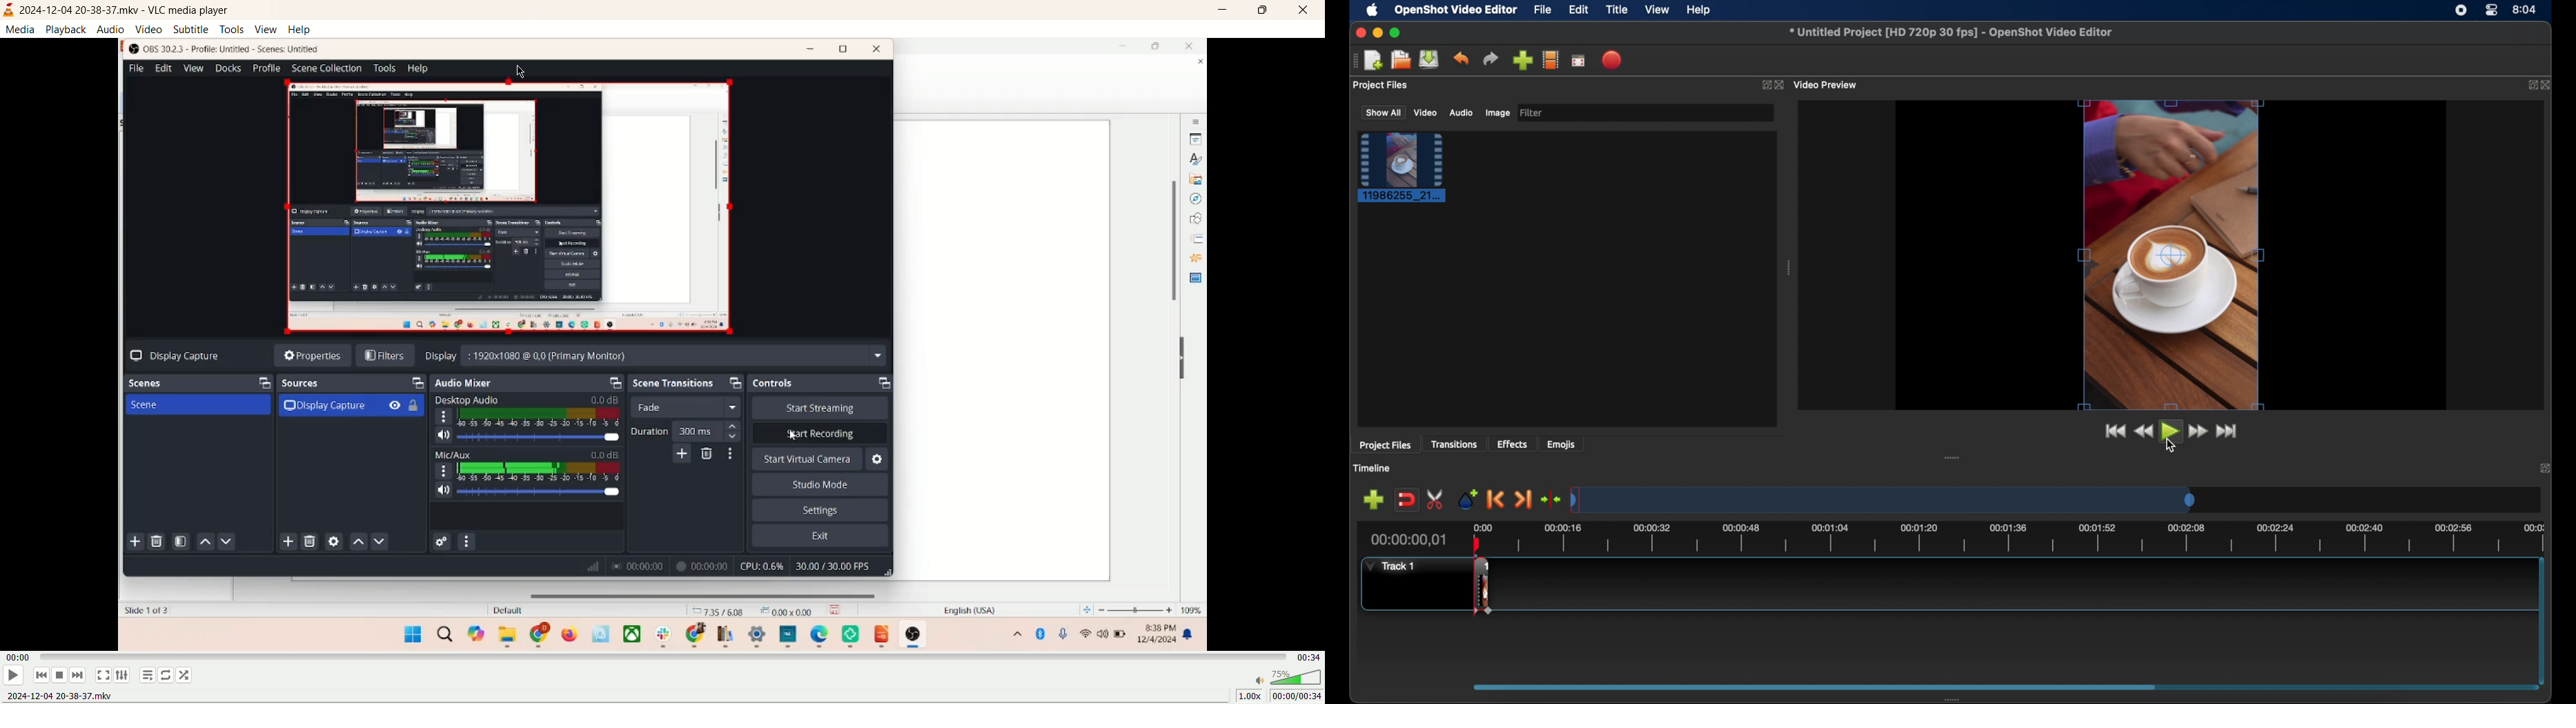  Describe the element at coordinates (1951, 31) in the screenshot. I see `file name` at that location.